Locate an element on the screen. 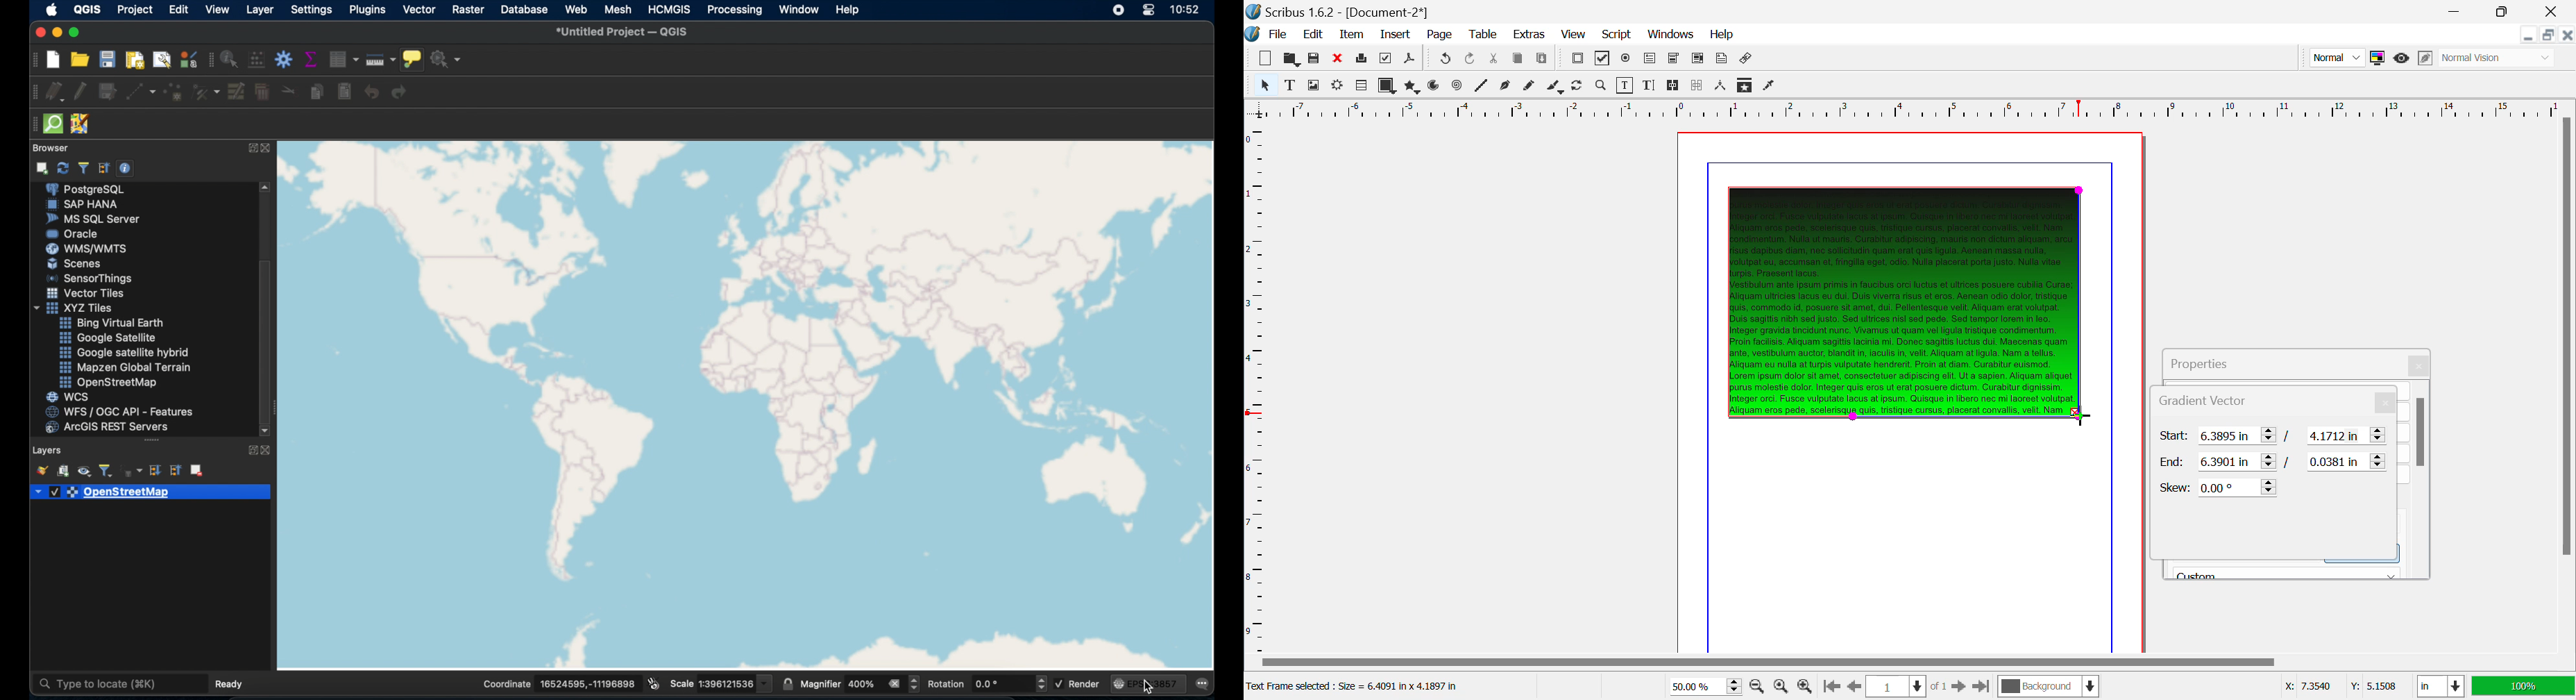 This screenshot has width=2576, height=700. collapse all is located at coordinates (176, 471).